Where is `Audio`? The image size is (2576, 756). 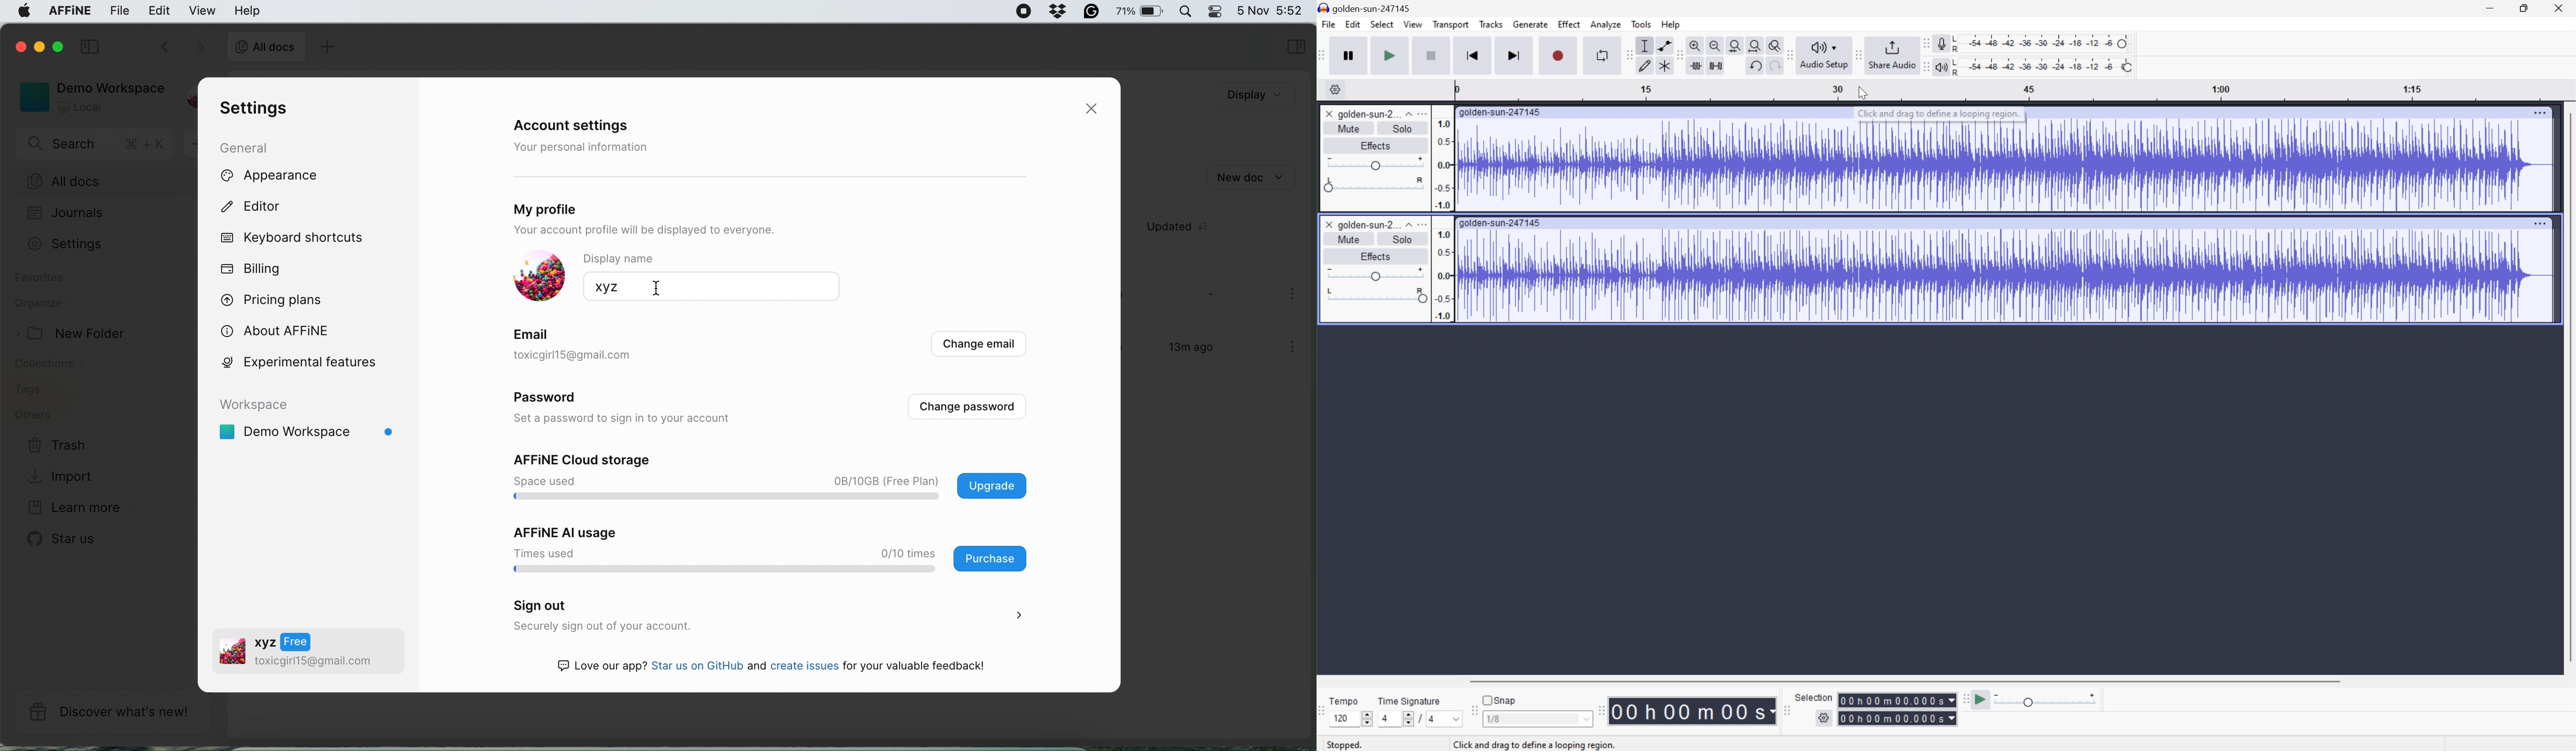 Audio is located at coordinates (2004, 275).